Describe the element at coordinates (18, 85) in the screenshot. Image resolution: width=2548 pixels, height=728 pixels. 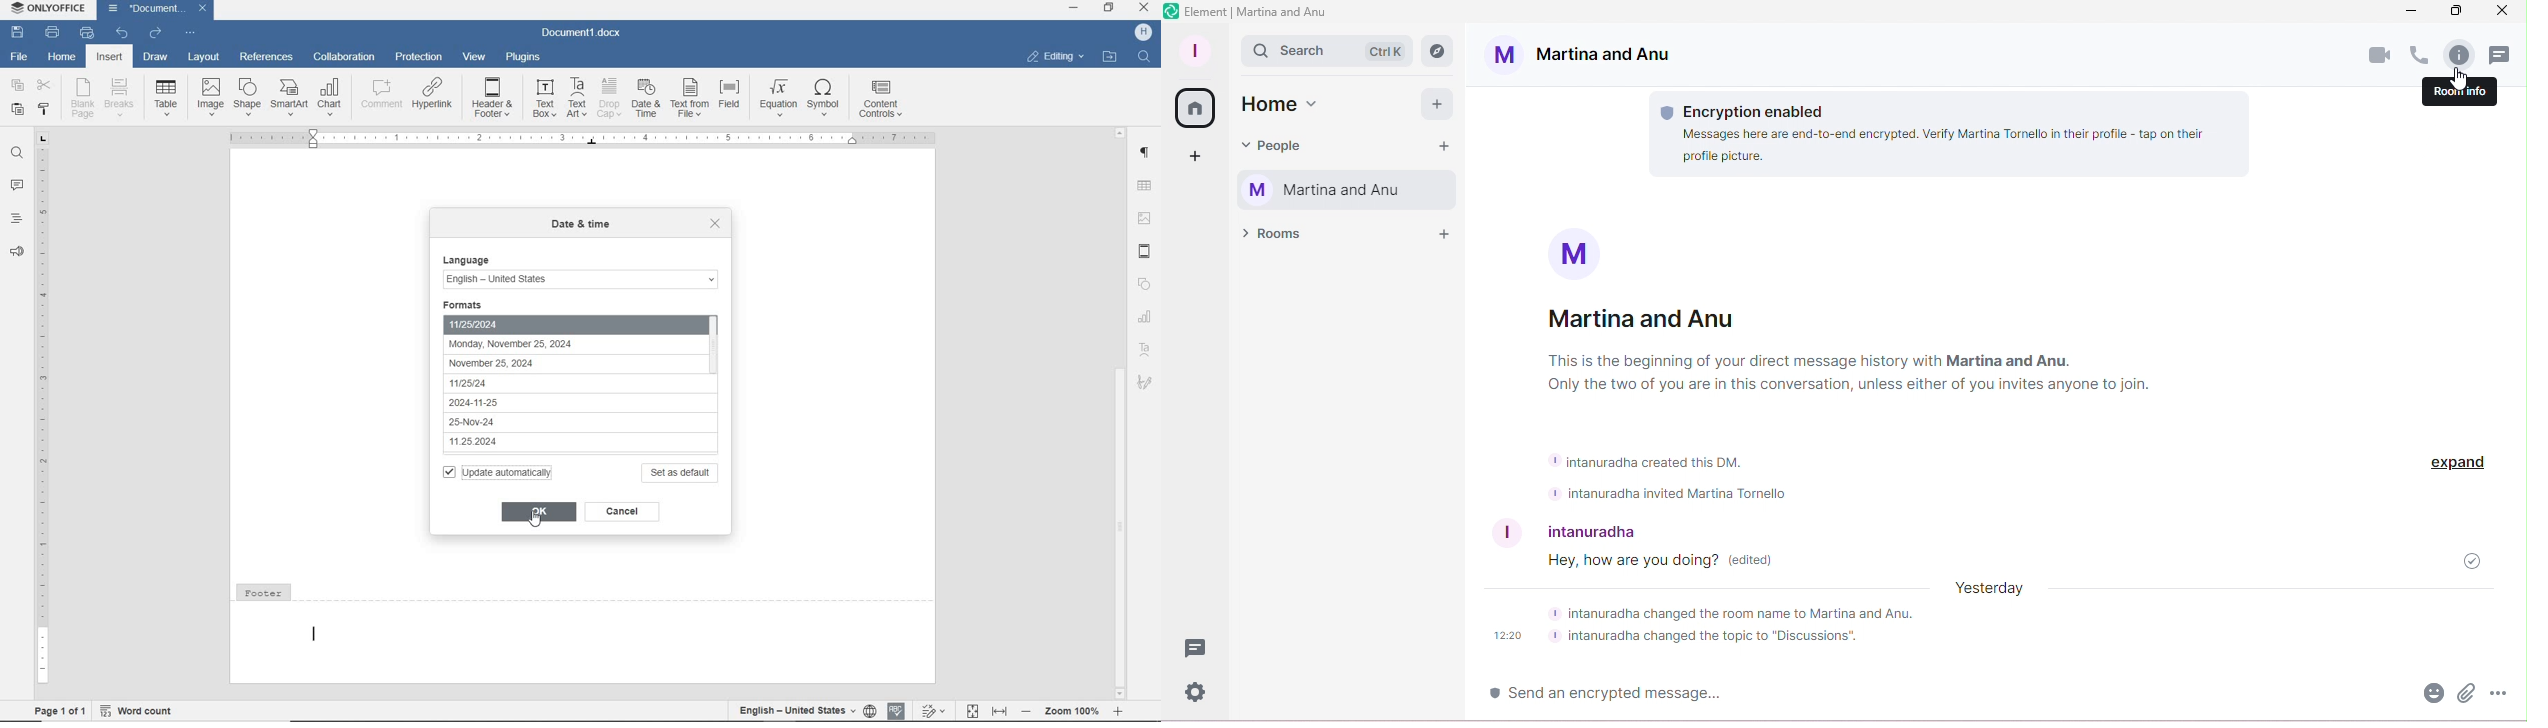
I see `copy` at that location.